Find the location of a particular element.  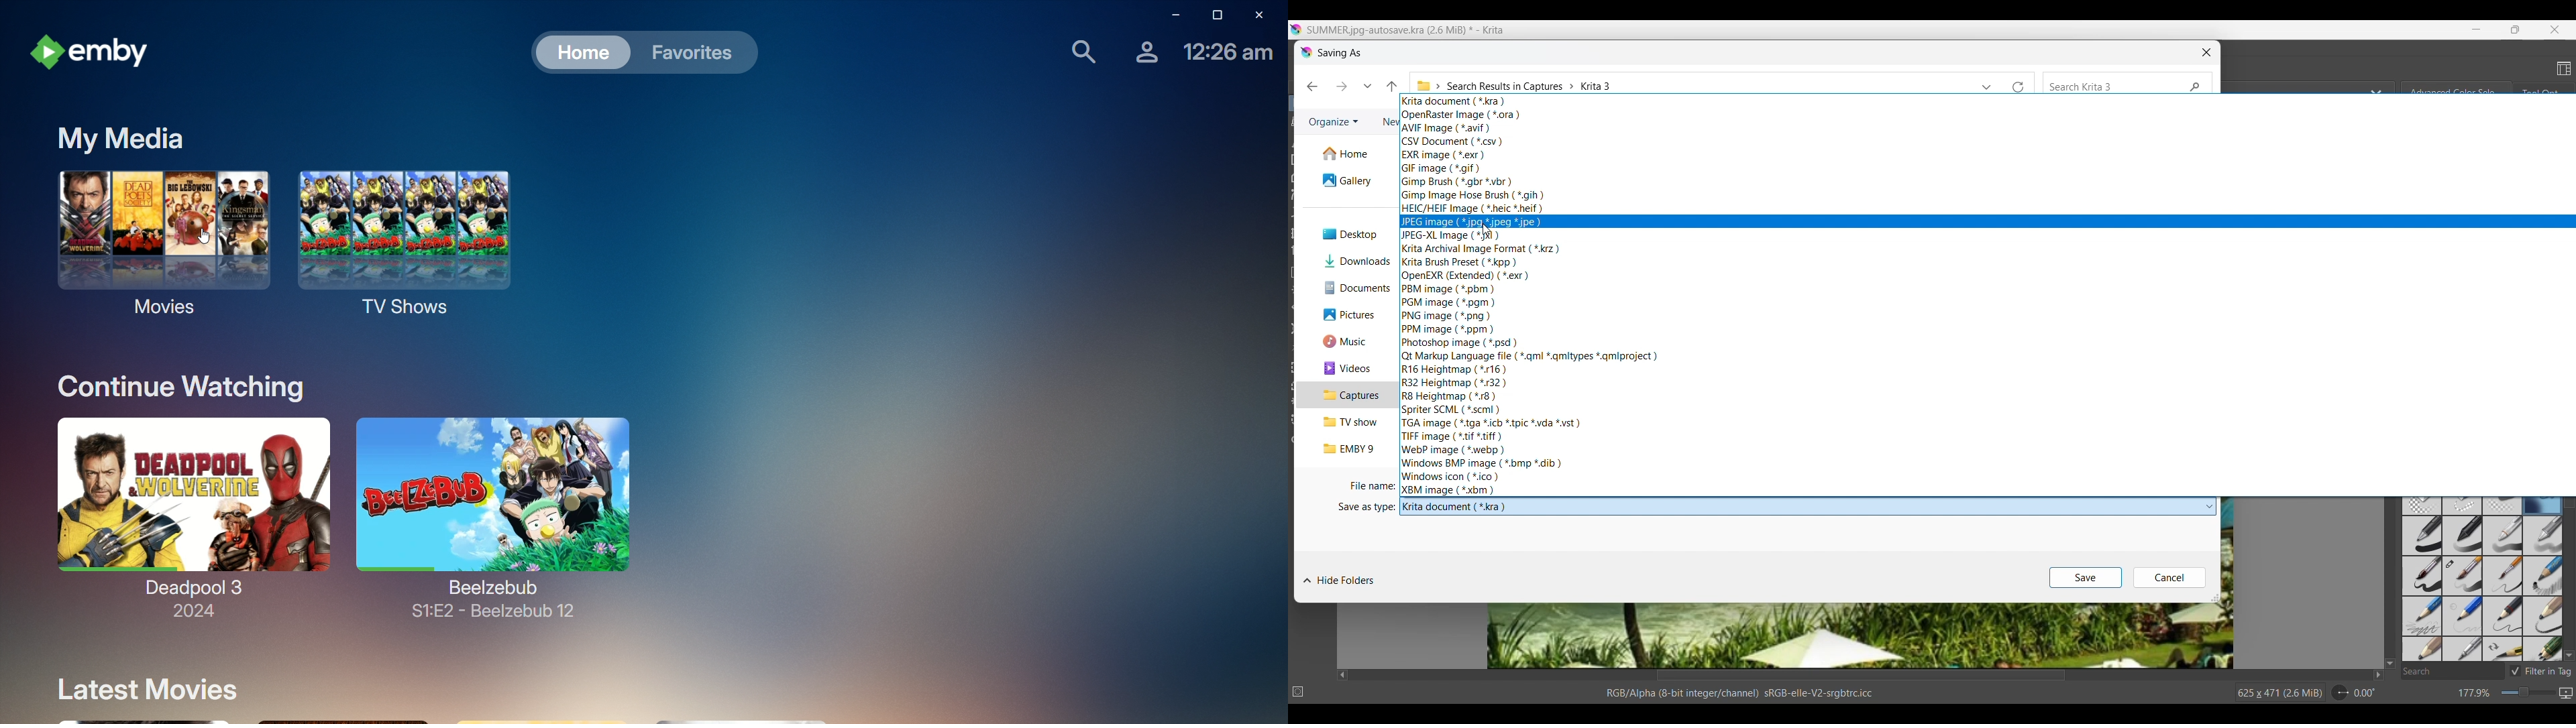

List current folders is located at coordinates (1987, 84).